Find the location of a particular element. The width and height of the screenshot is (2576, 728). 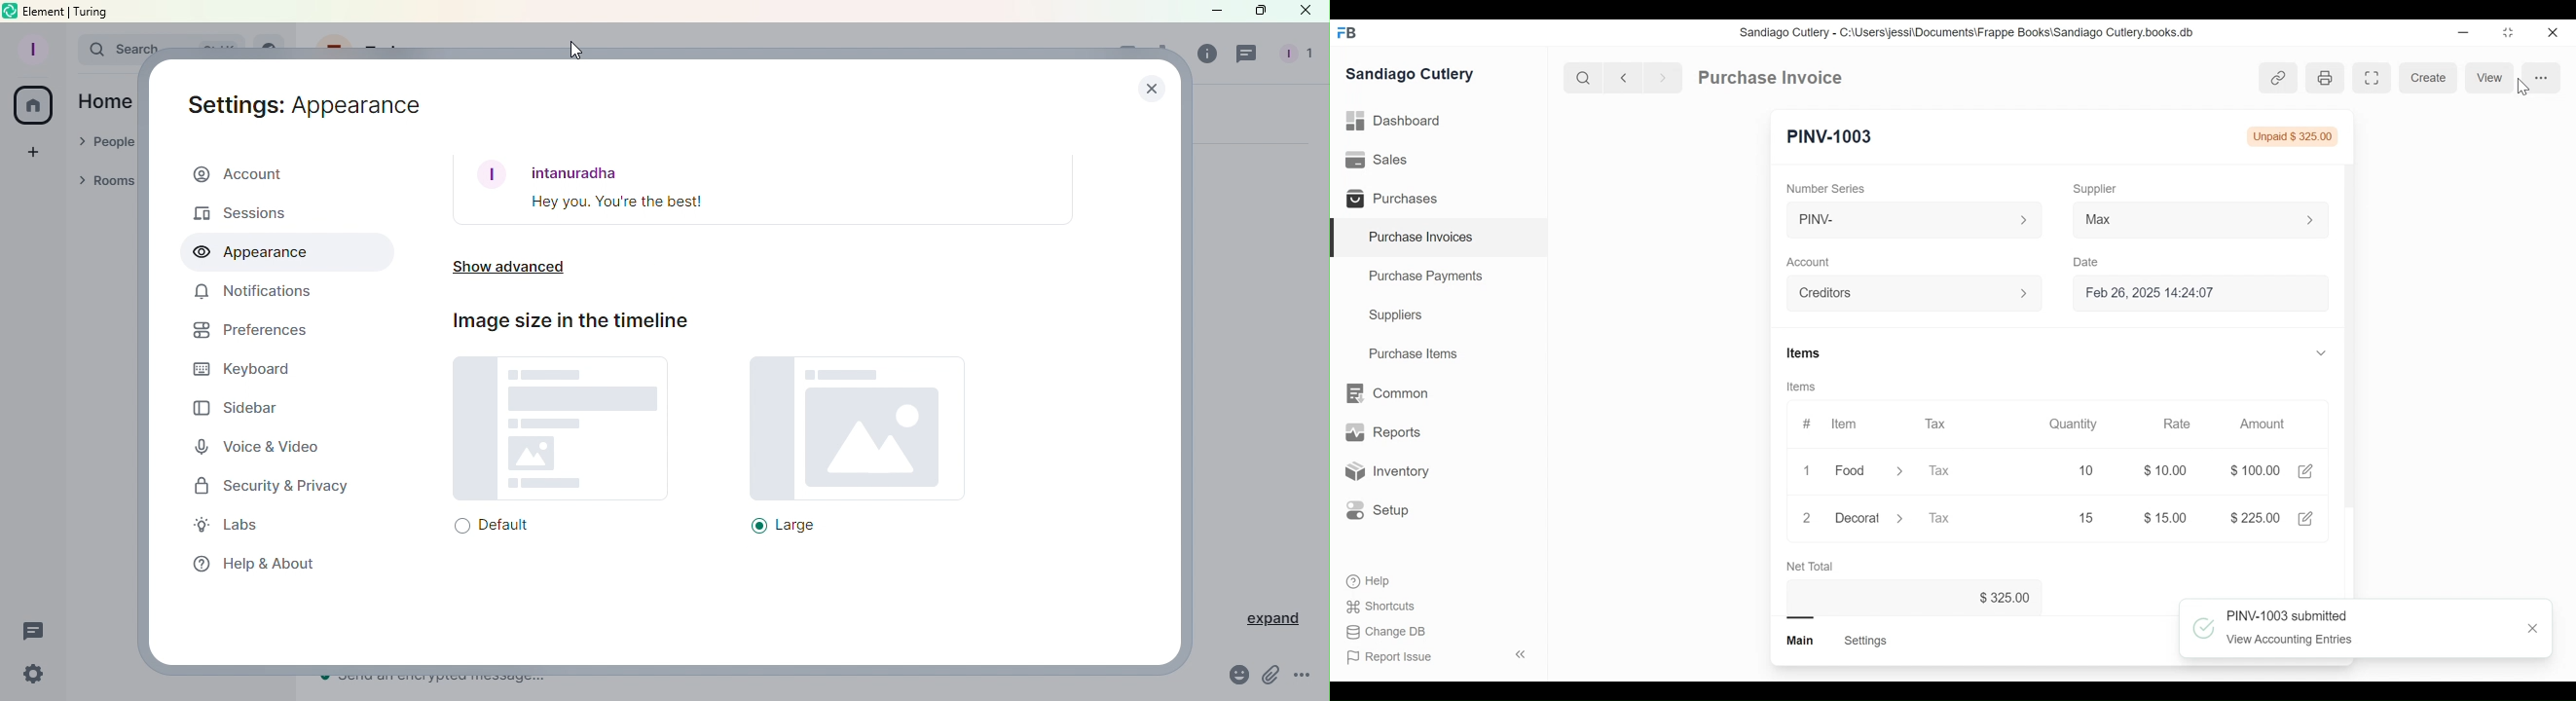

More is located at coordinates (2542, 77).